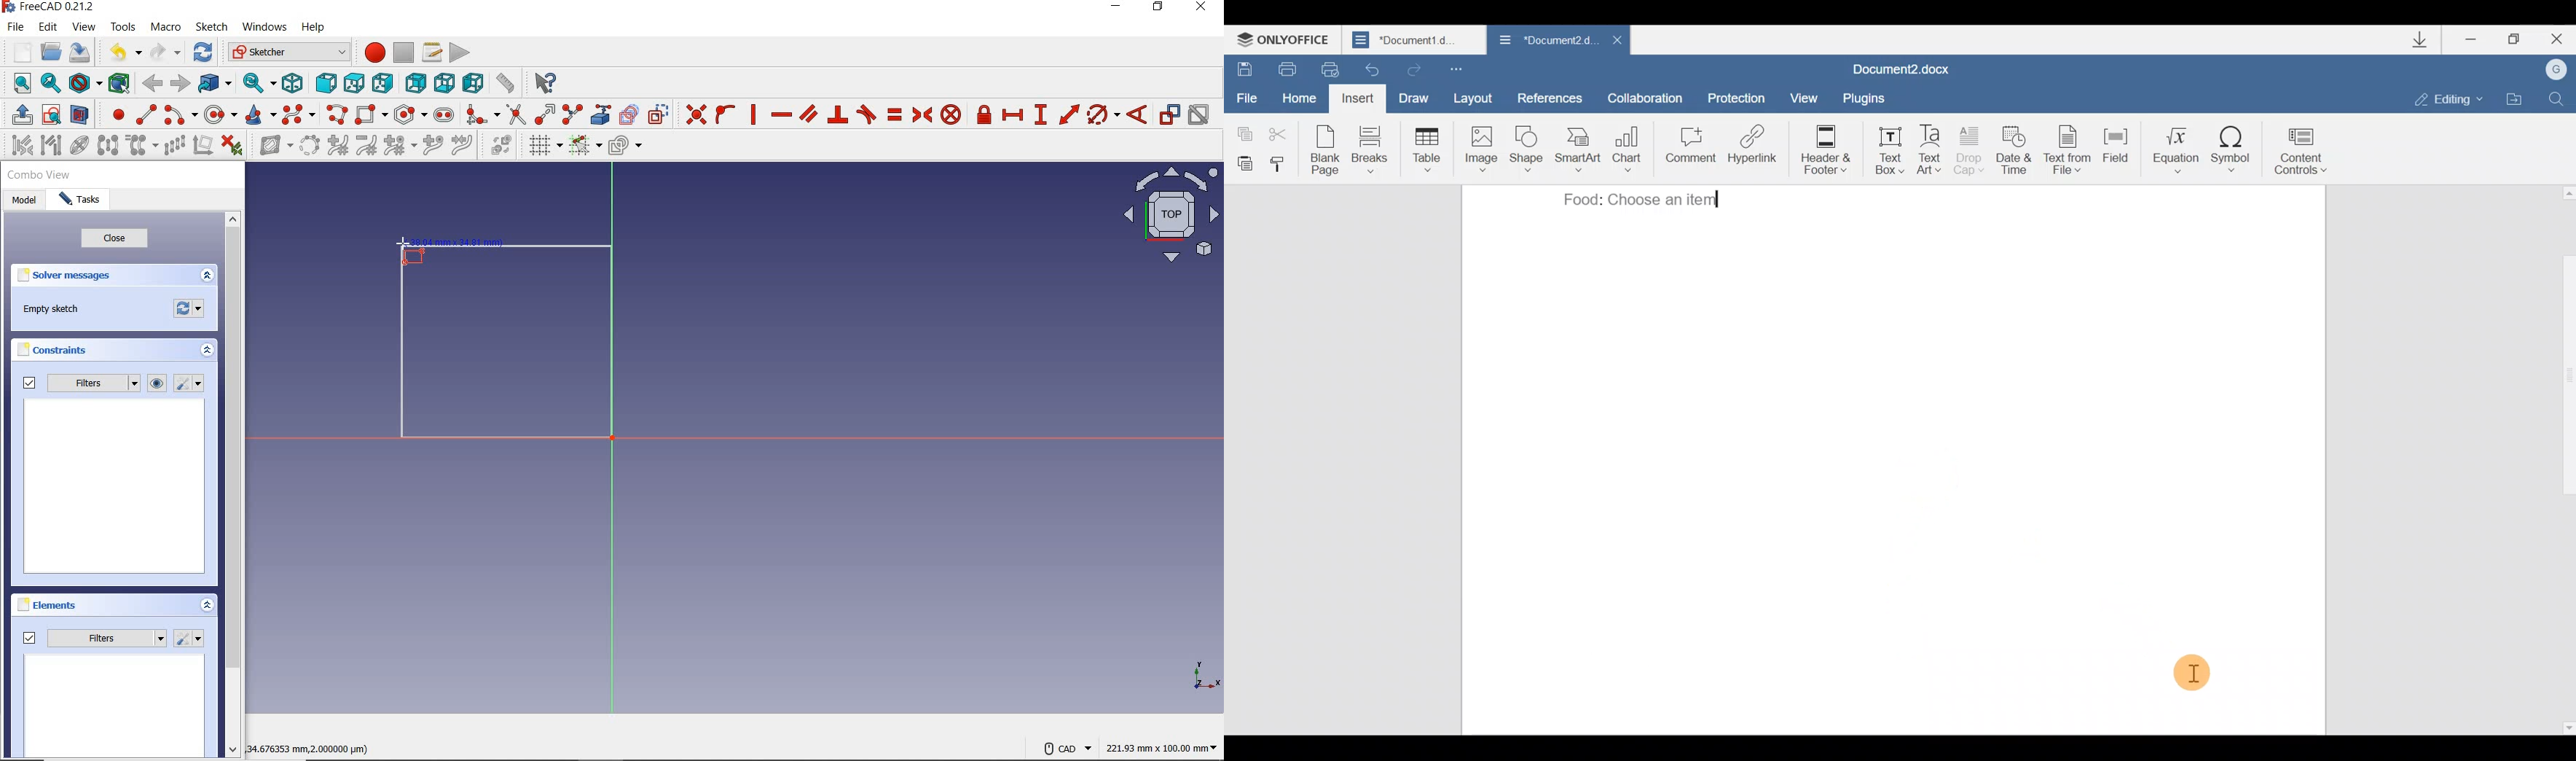 The height and width of the screenshot is (784, 2576). What do you see at coordinates (1886, 148) in the screenshot?
I see `Text box` at bounding box center [1886, 148].